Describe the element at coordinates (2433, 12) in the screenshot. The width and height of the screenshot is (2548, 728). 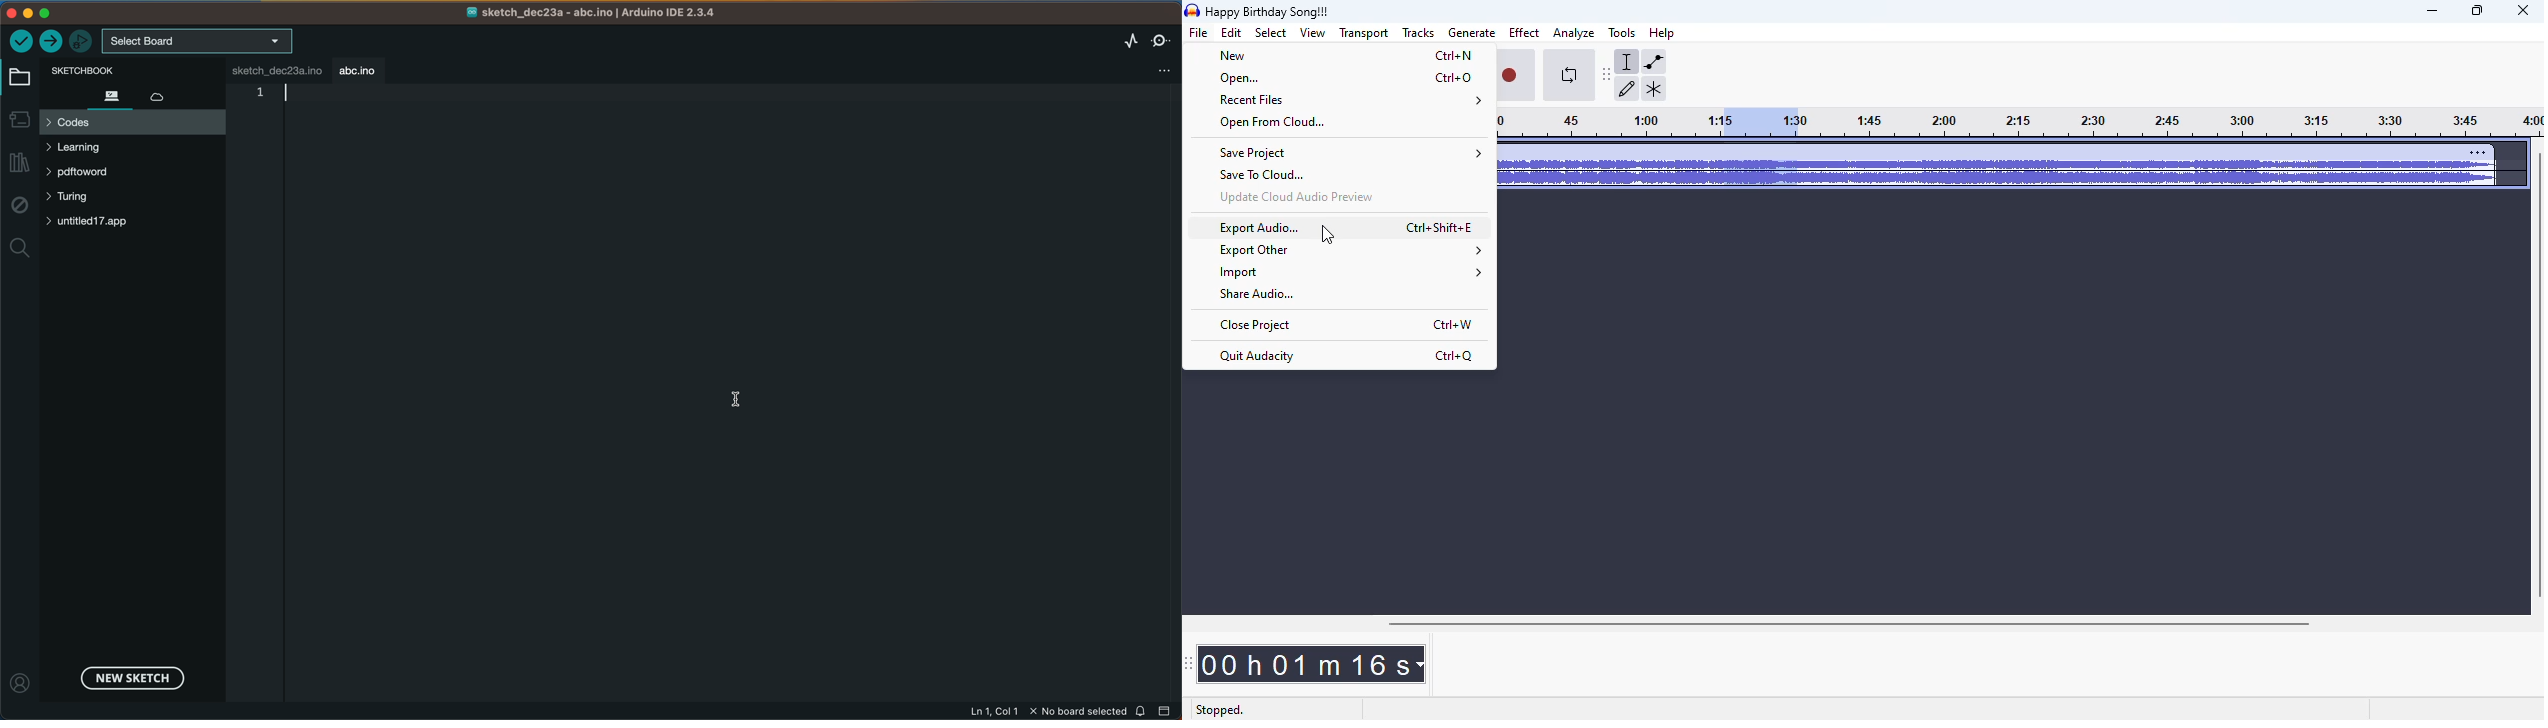
I see `minimize` at that location.